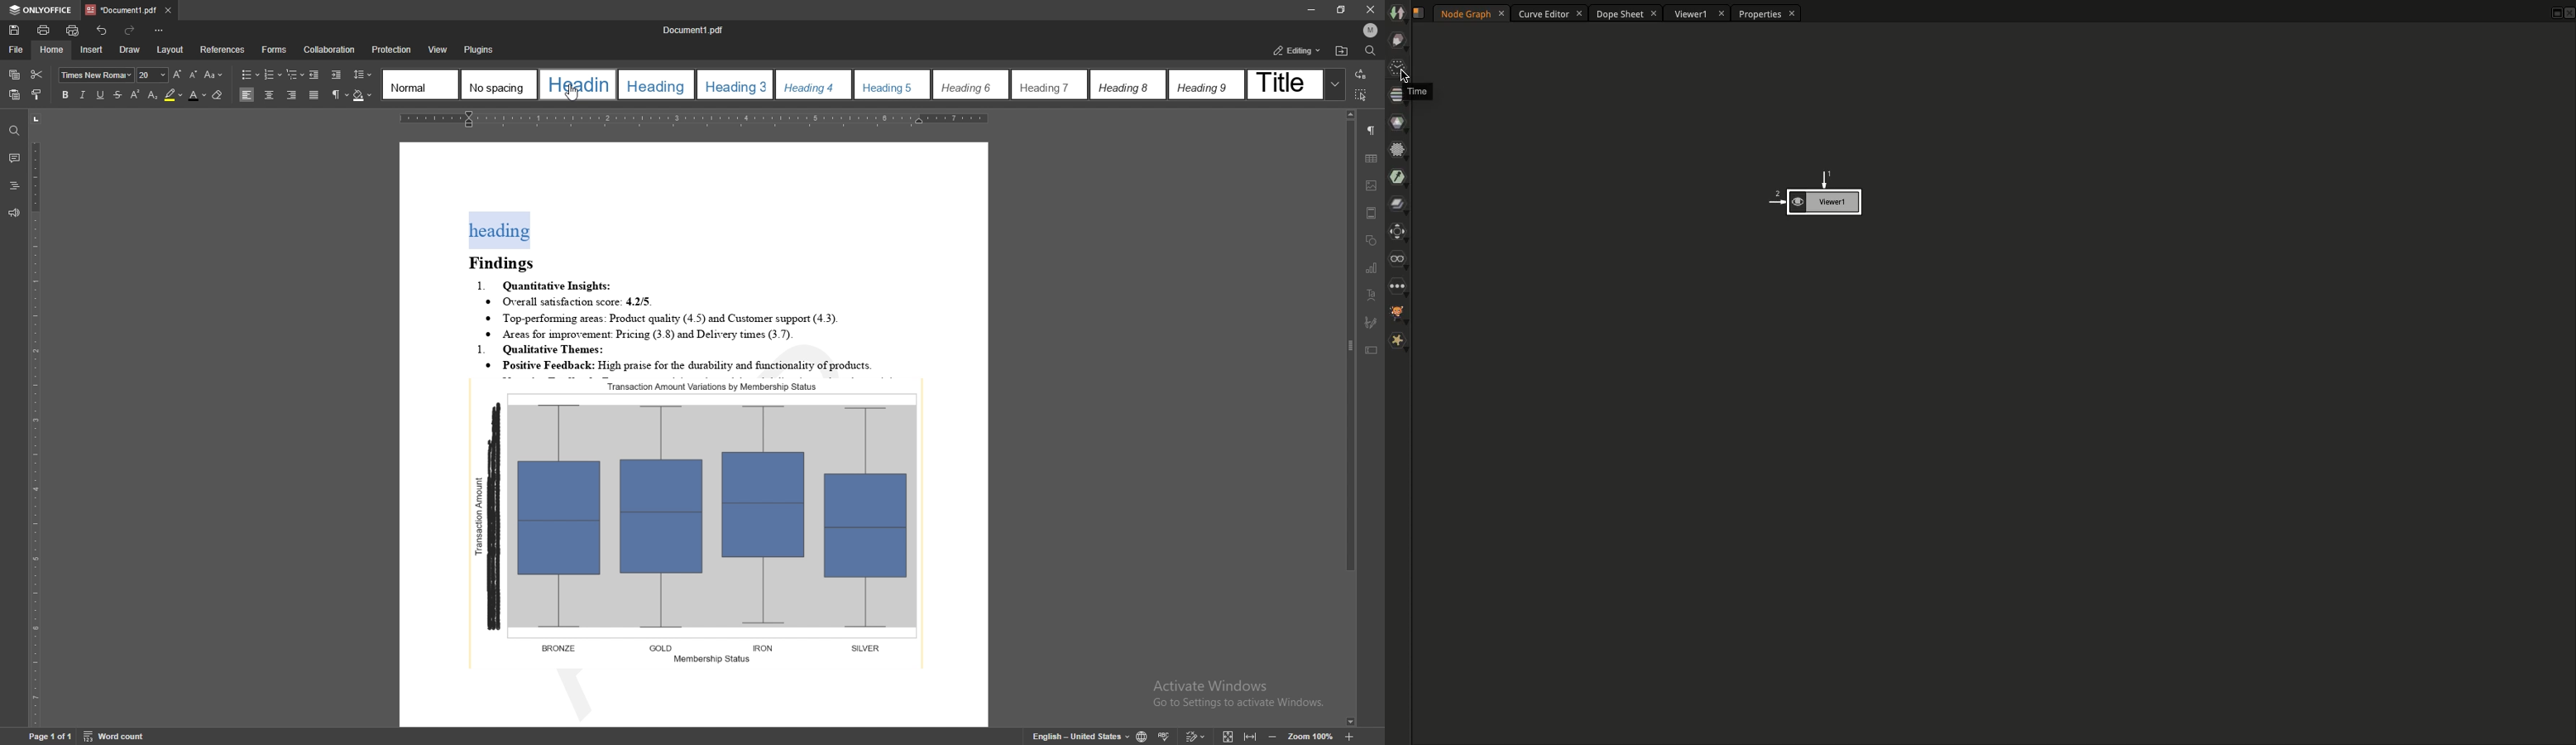 The width and height of the screenshot is (2576, 756). I want to click on increase font size, so click(177, 74).